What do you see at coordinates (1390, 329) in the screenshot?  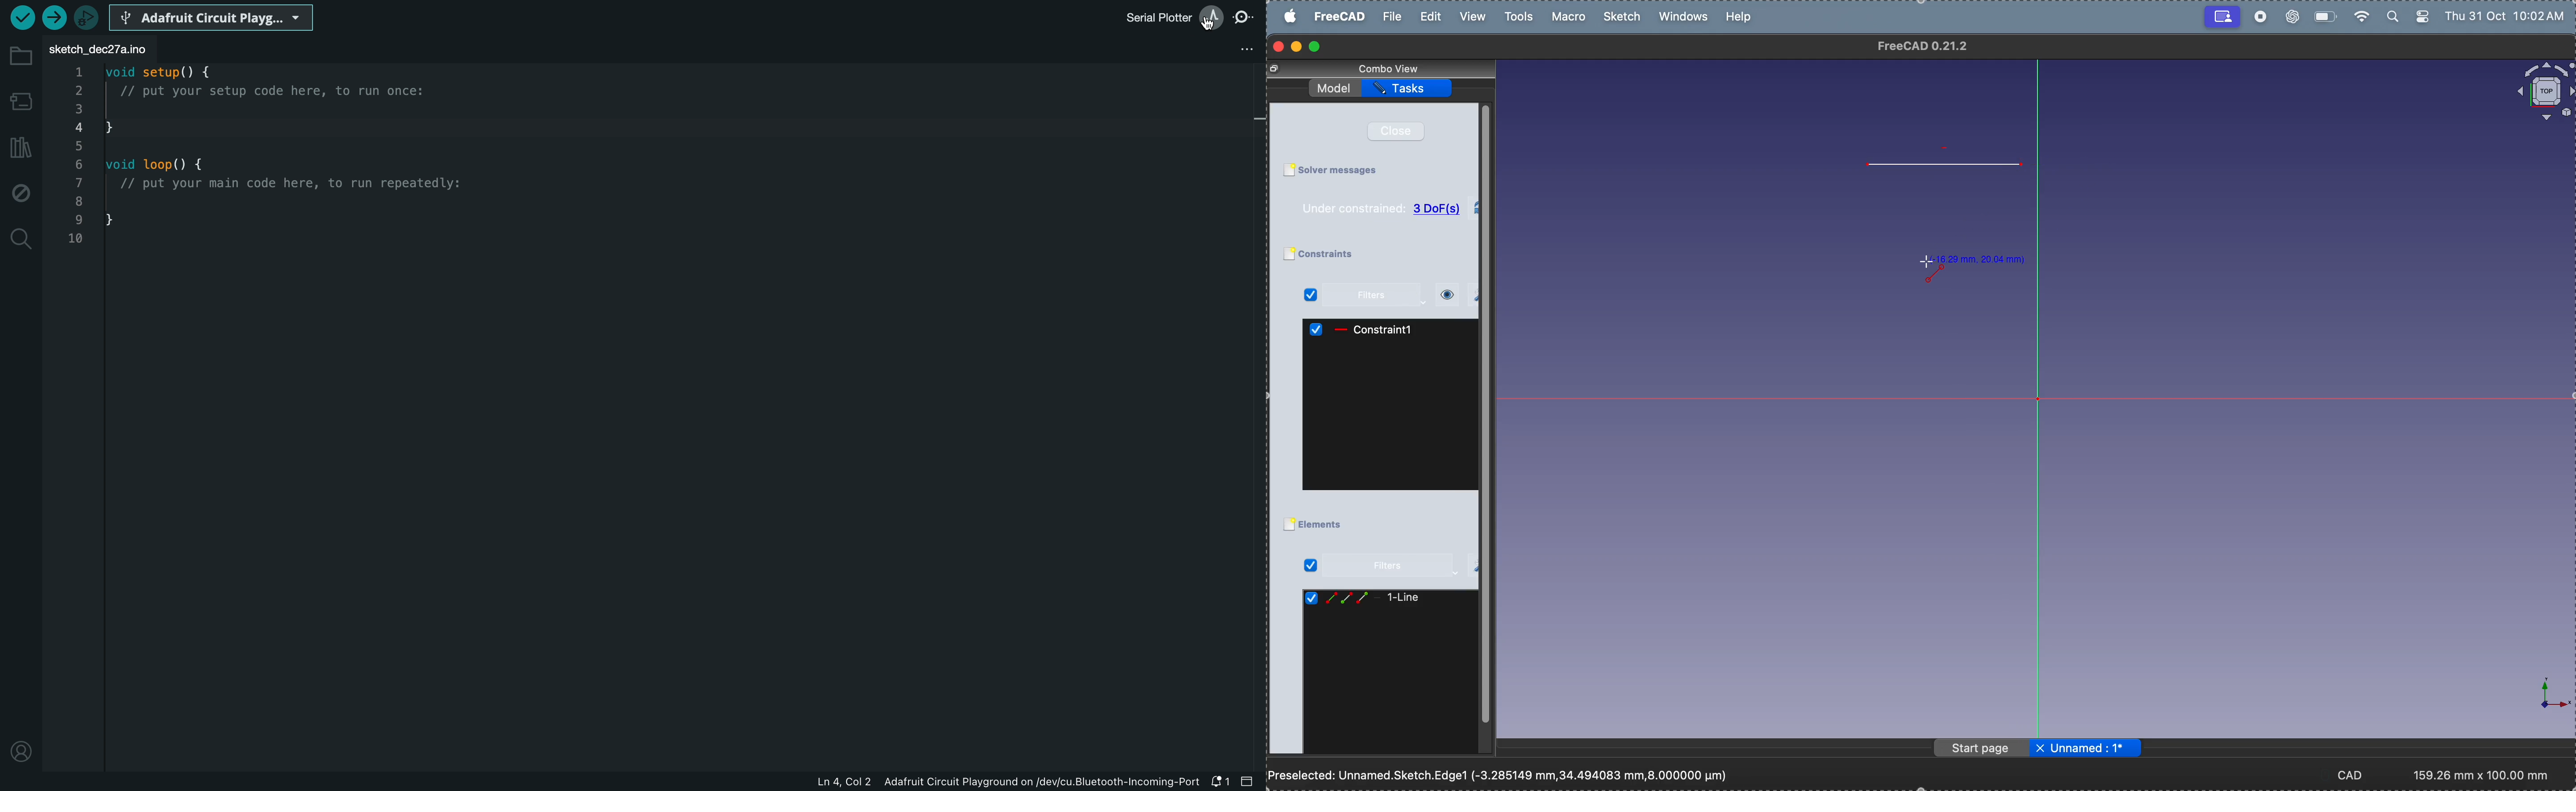 I see `constraint1` at bounding box center [1390, 329].